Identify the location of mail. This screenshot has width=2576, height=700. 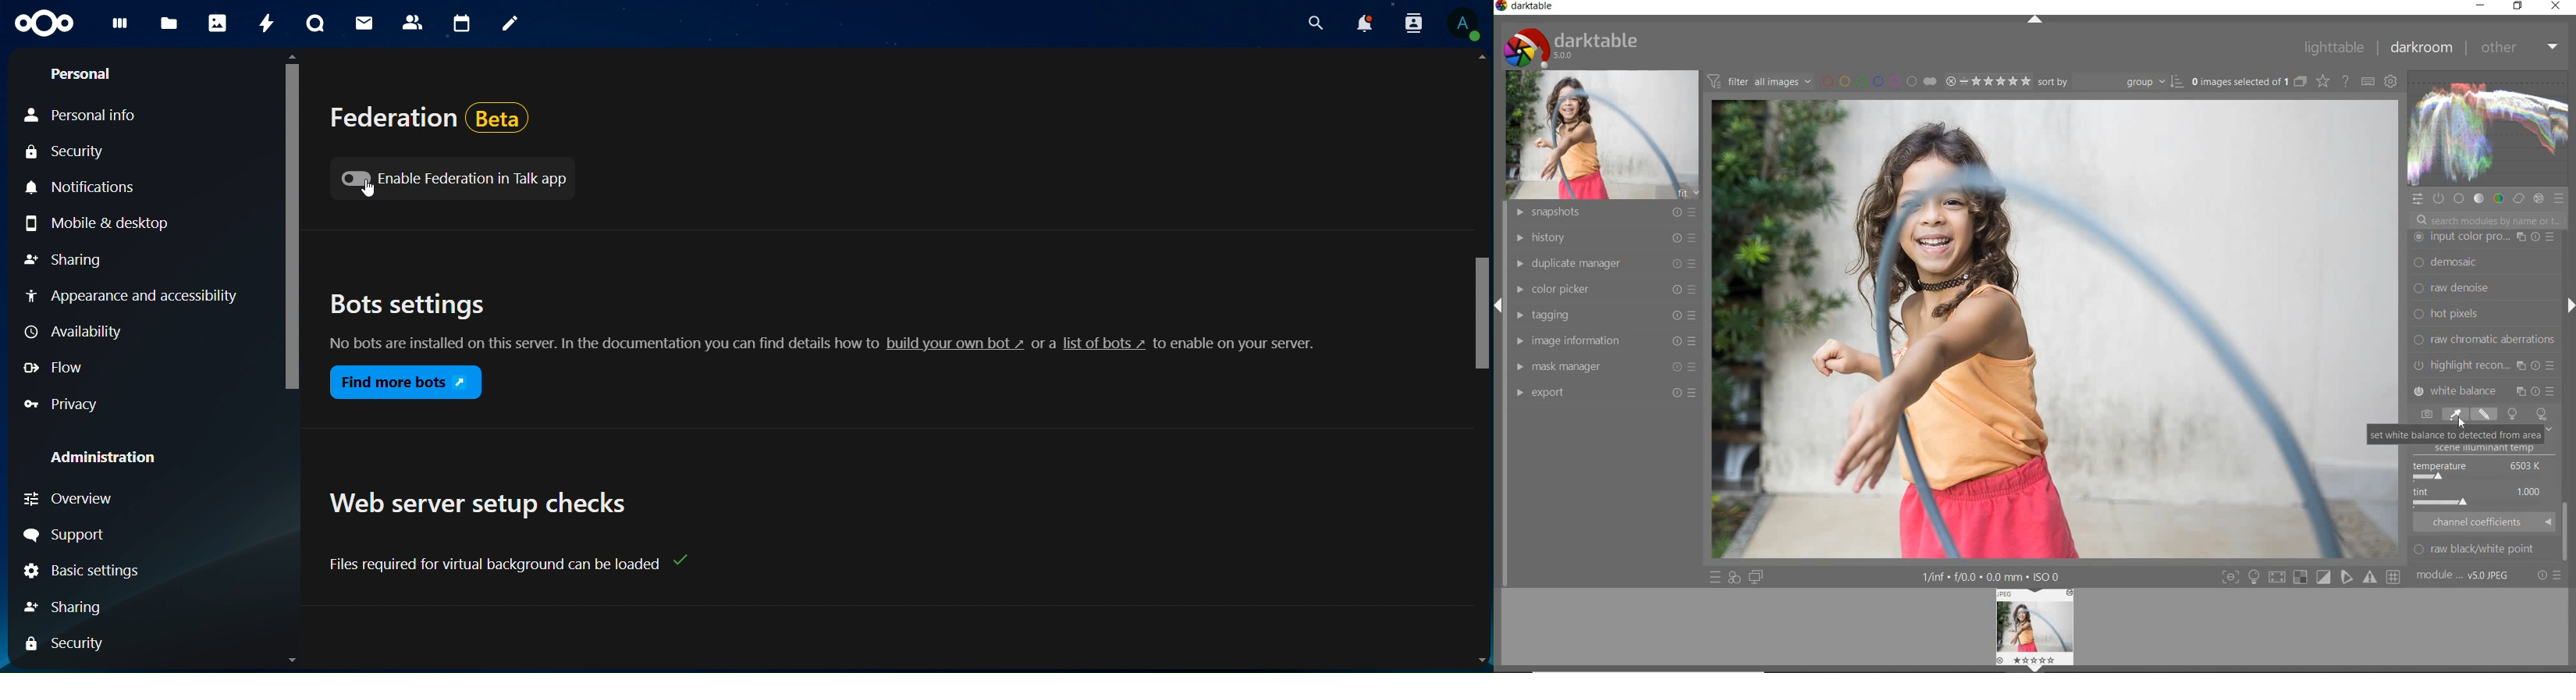
(364, 23).